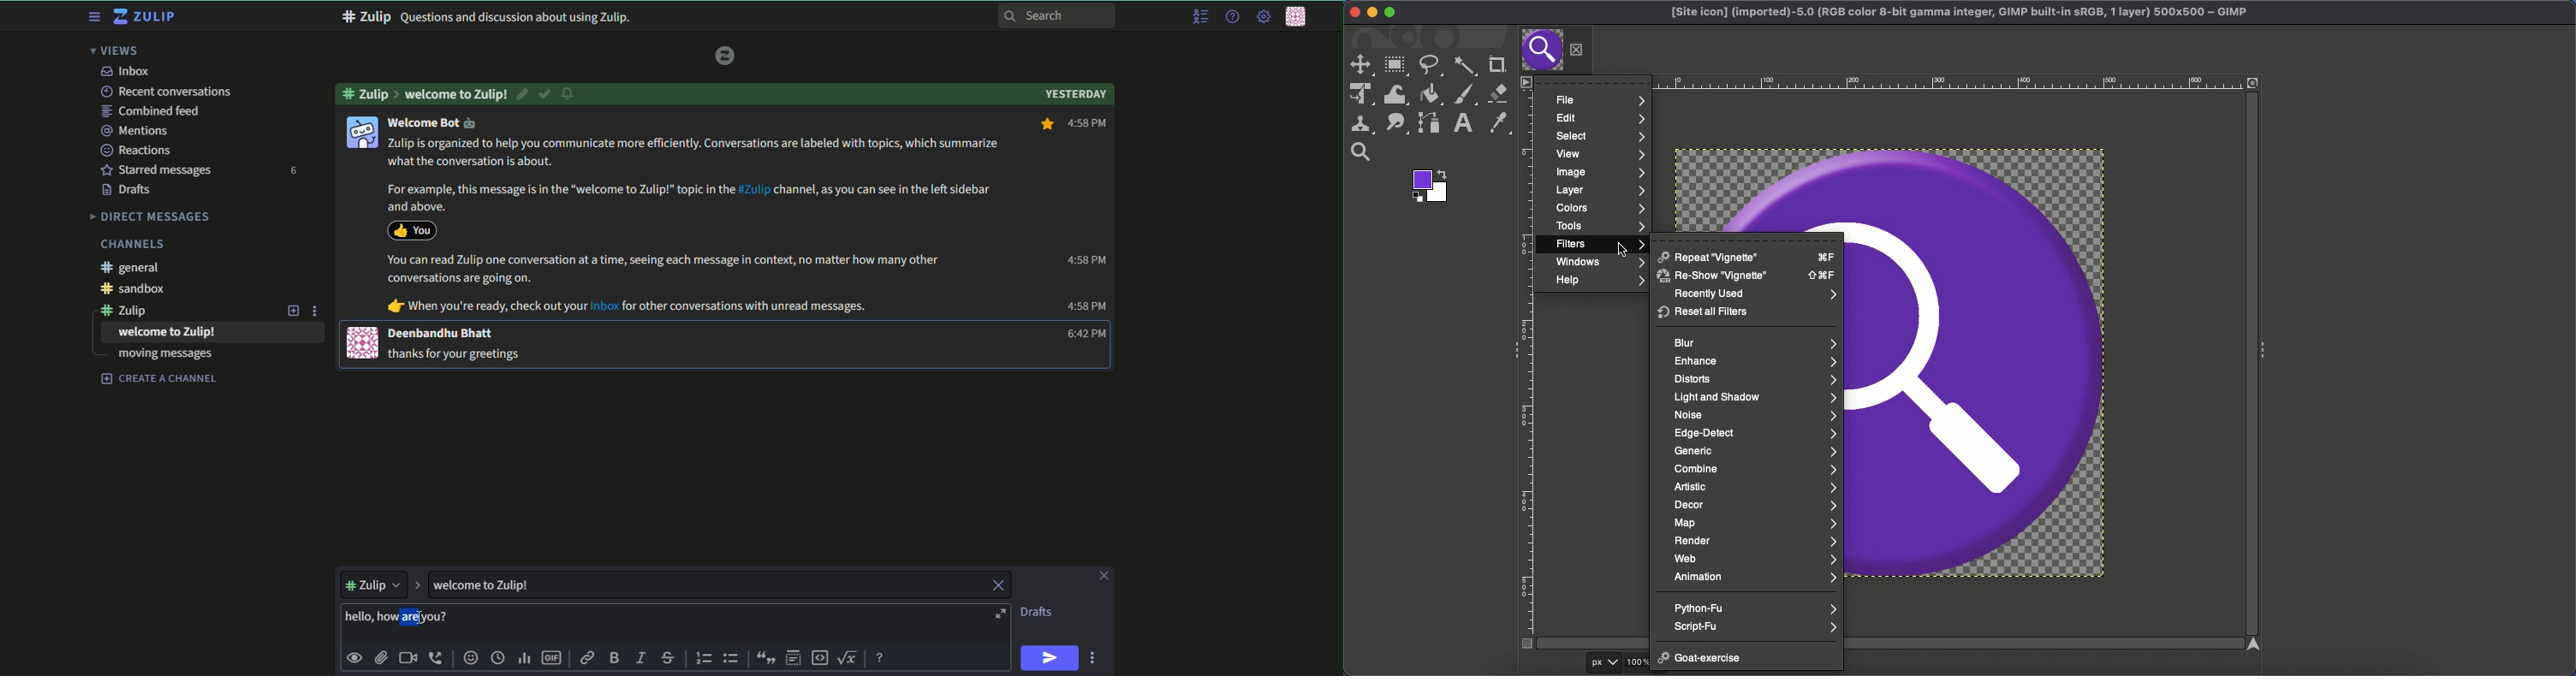 The width and height of the screenshot is (2576, 700). Describe the element at coordinates (135, 268) in the screenshot. I see `#general` at that location.